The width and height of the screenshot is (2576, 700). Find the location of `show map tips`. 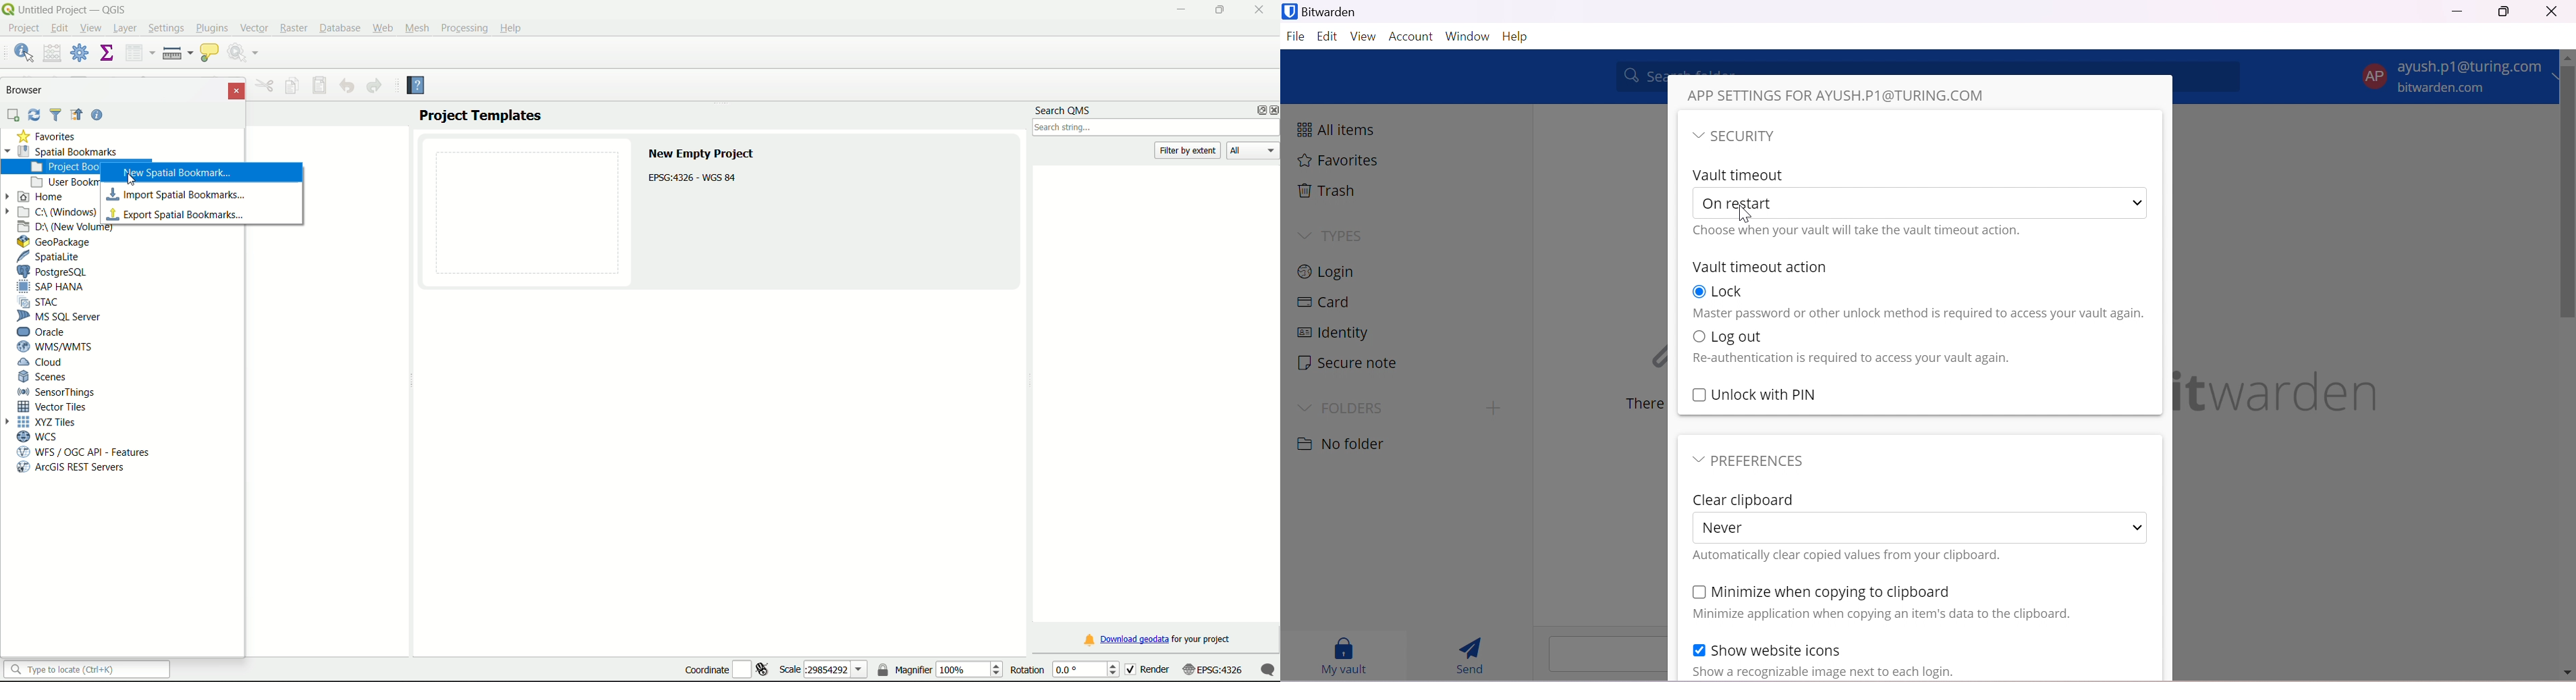

show map tips is located at coordinates (209, 53).